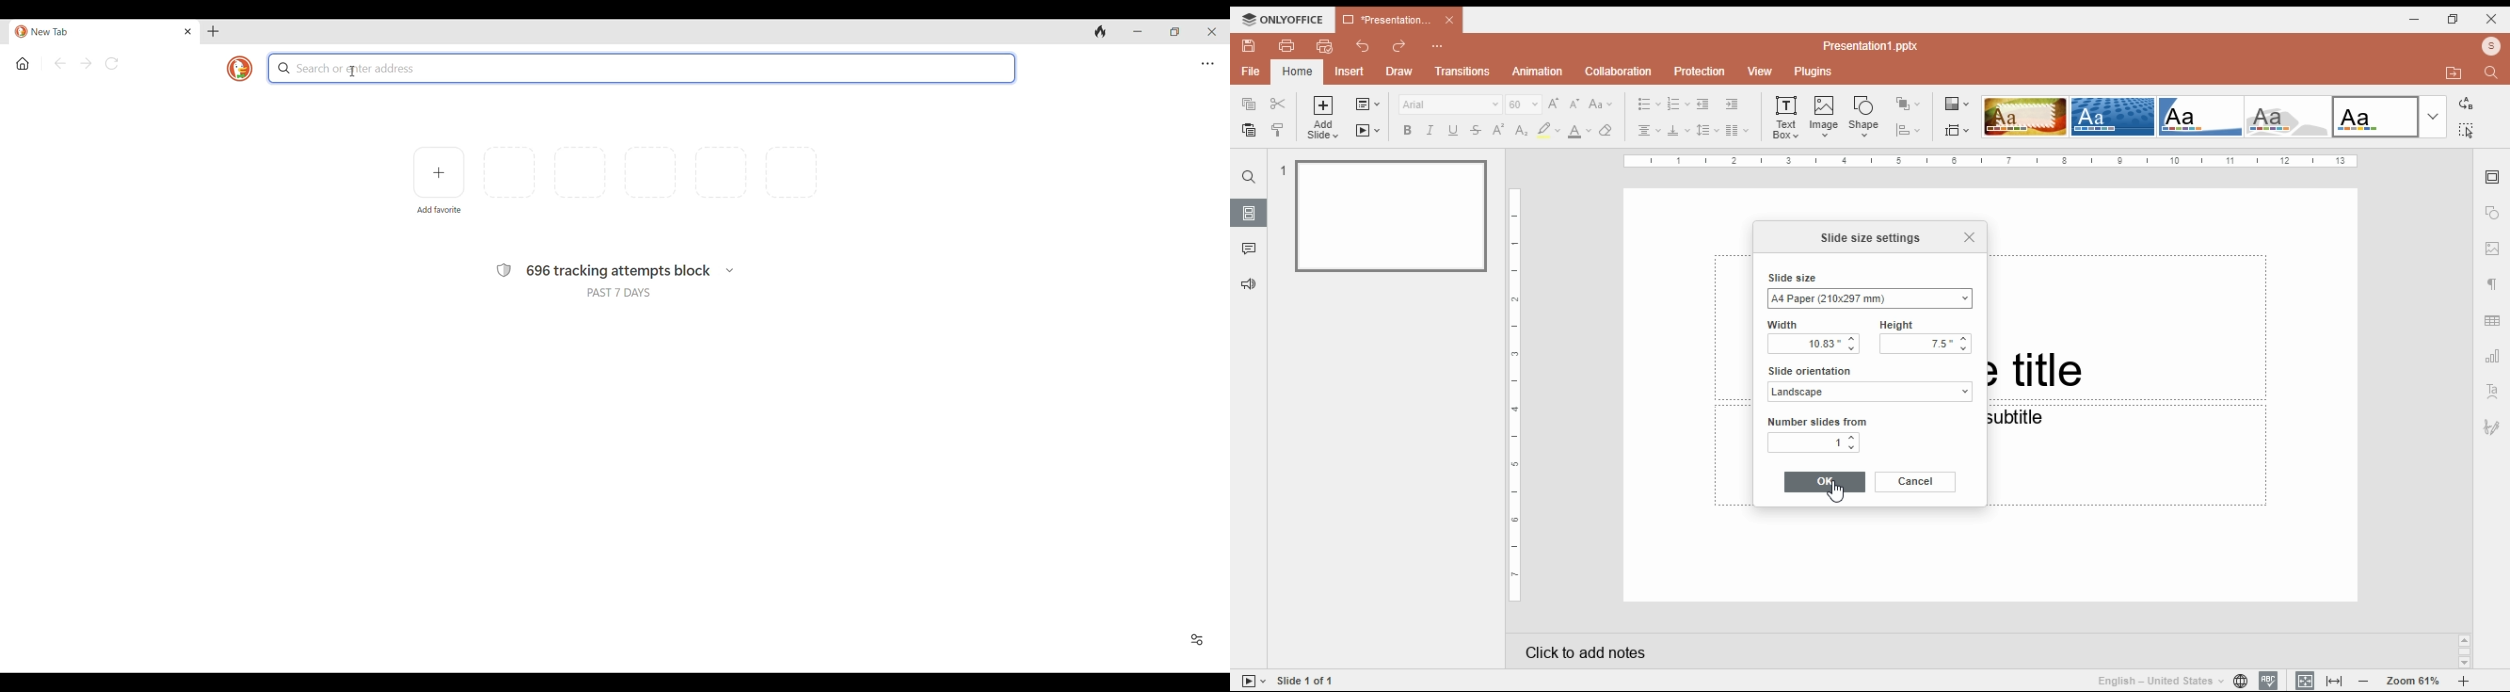 The width and height of the screenshot is (2520, 700). I want to click on bold, so click(1406, 130).